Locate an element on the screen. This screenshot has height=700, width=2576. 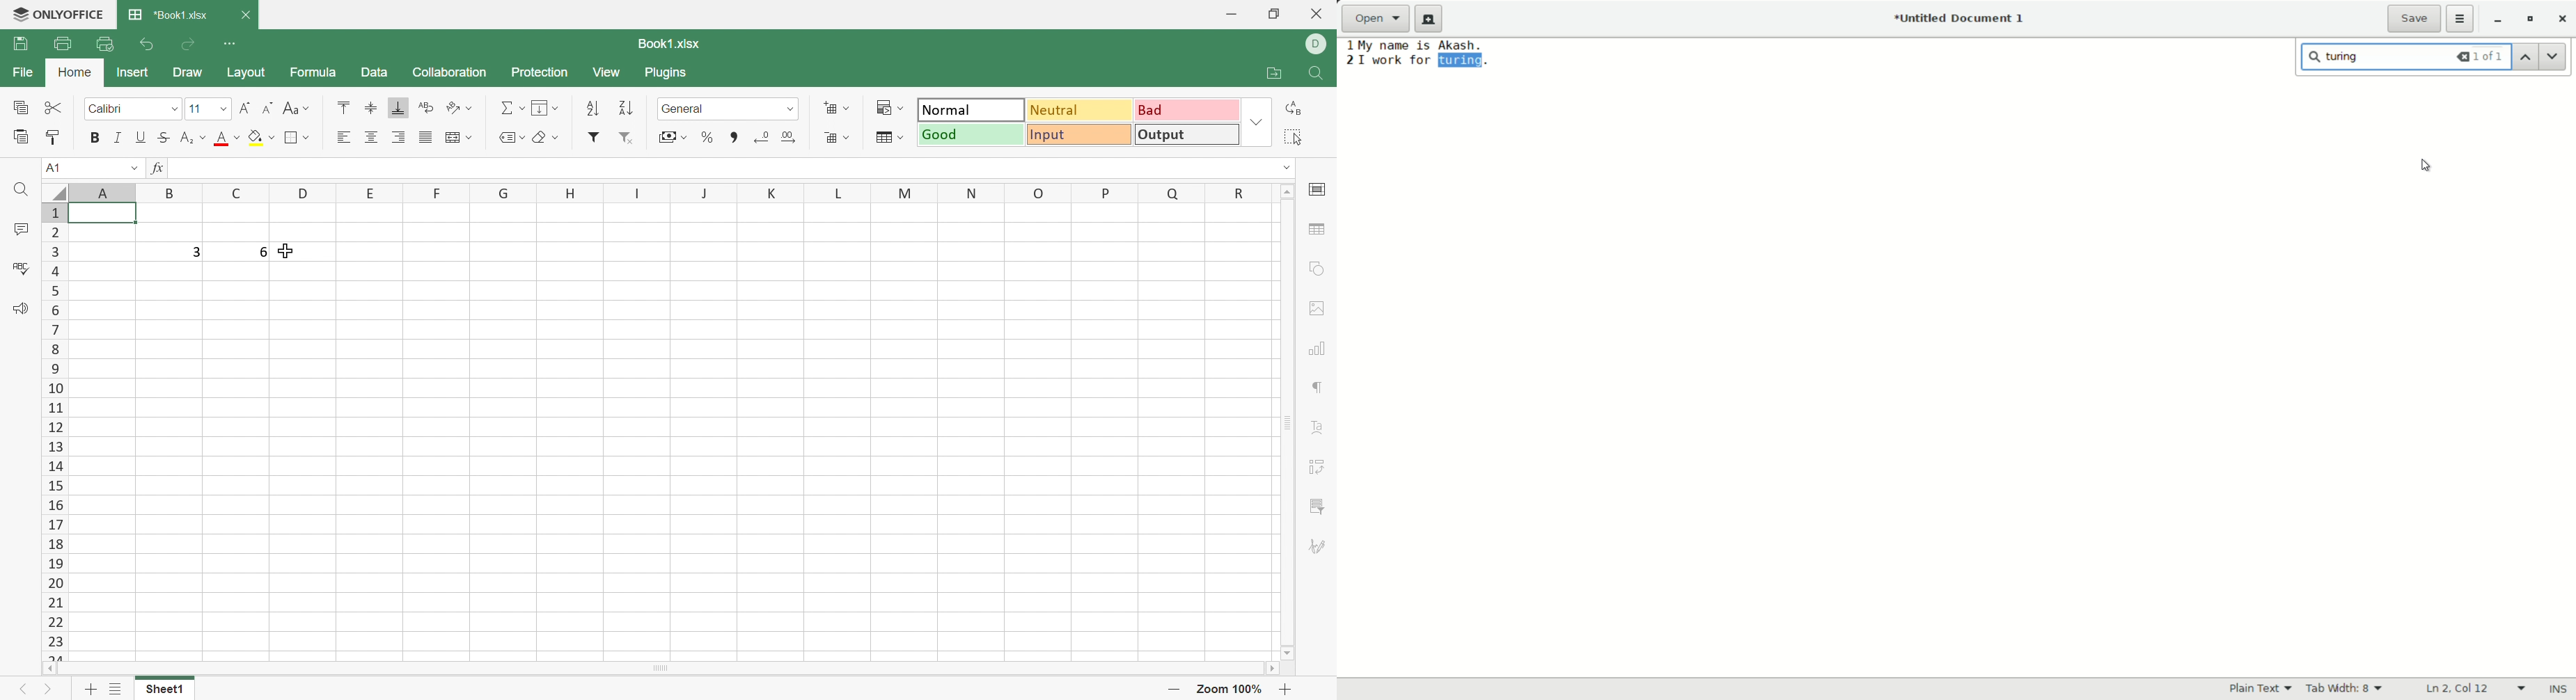
View is located at coordinates (606, 71).